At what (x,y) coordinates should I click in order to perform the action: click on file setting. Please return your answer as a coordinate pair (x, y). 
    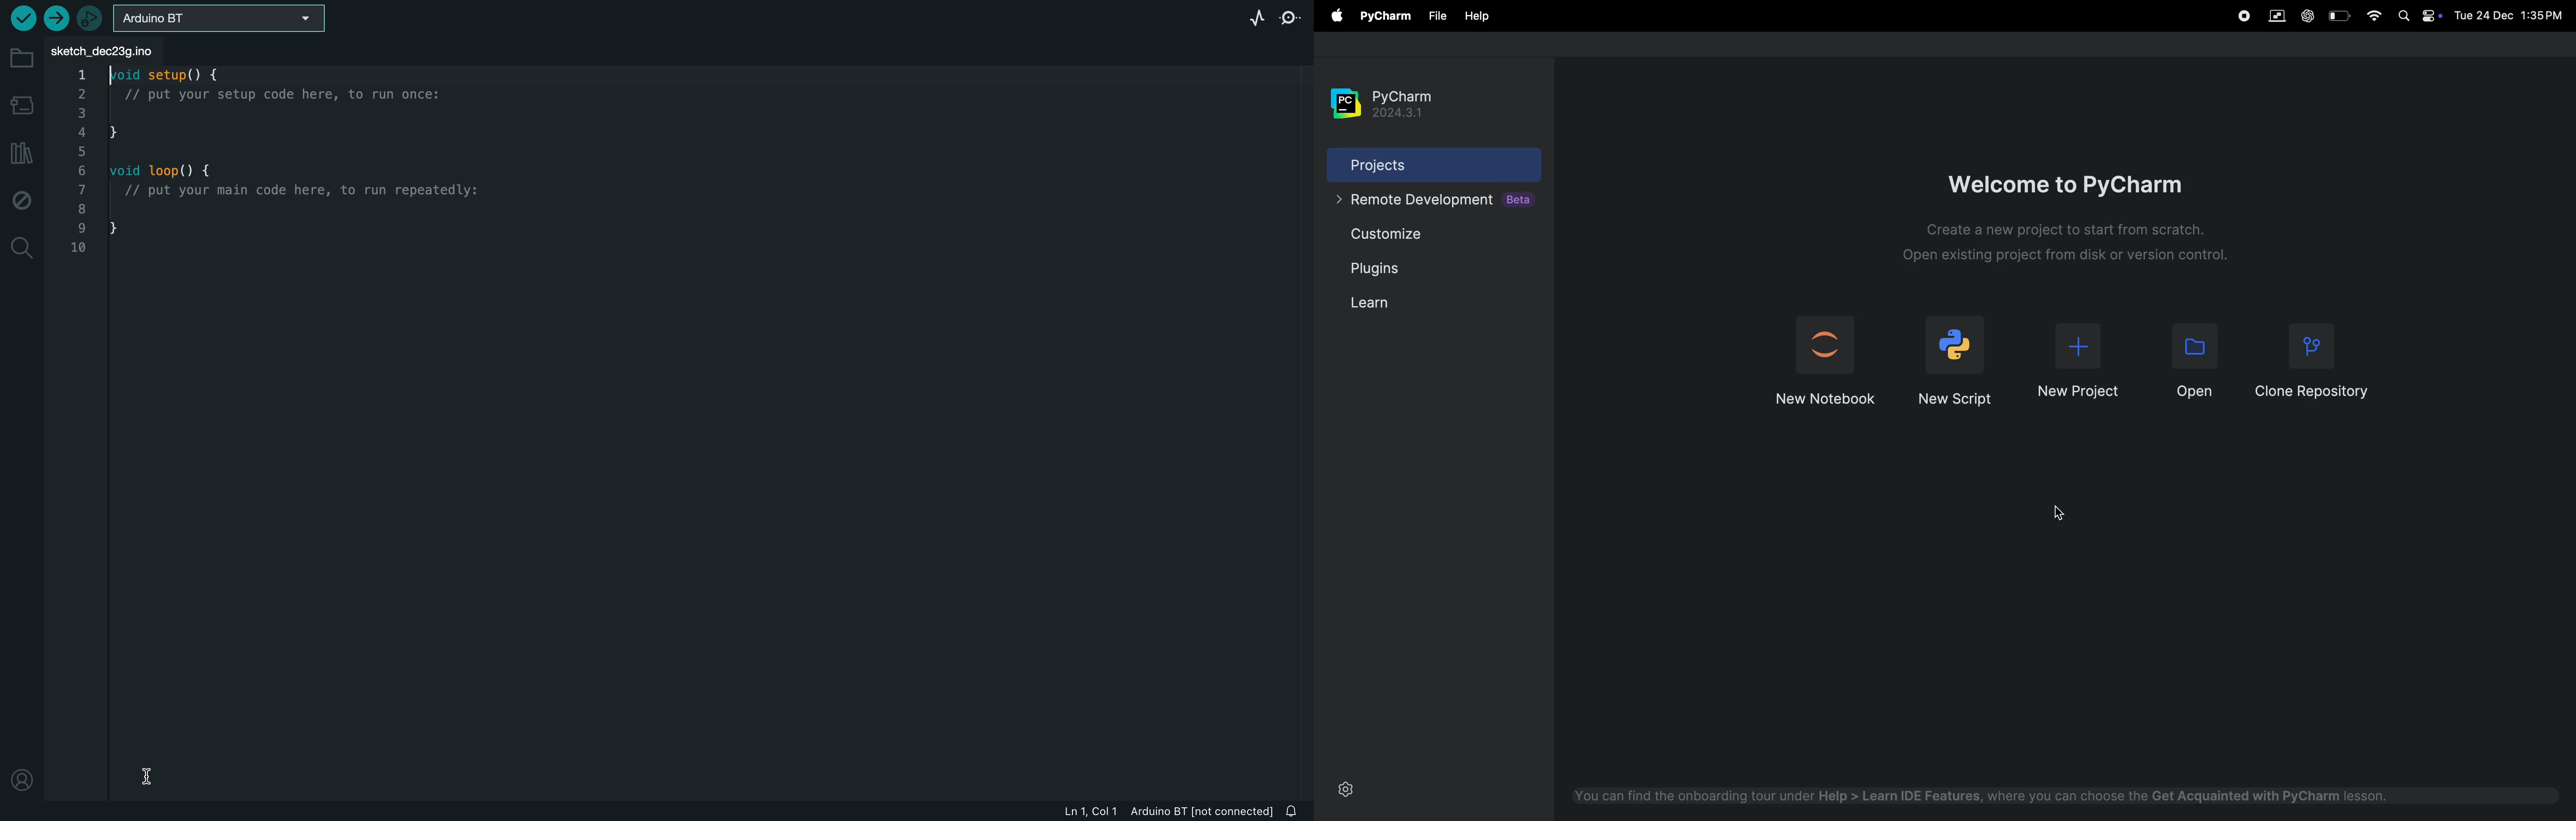
    Looking at the image, I should click on (1290, 49).